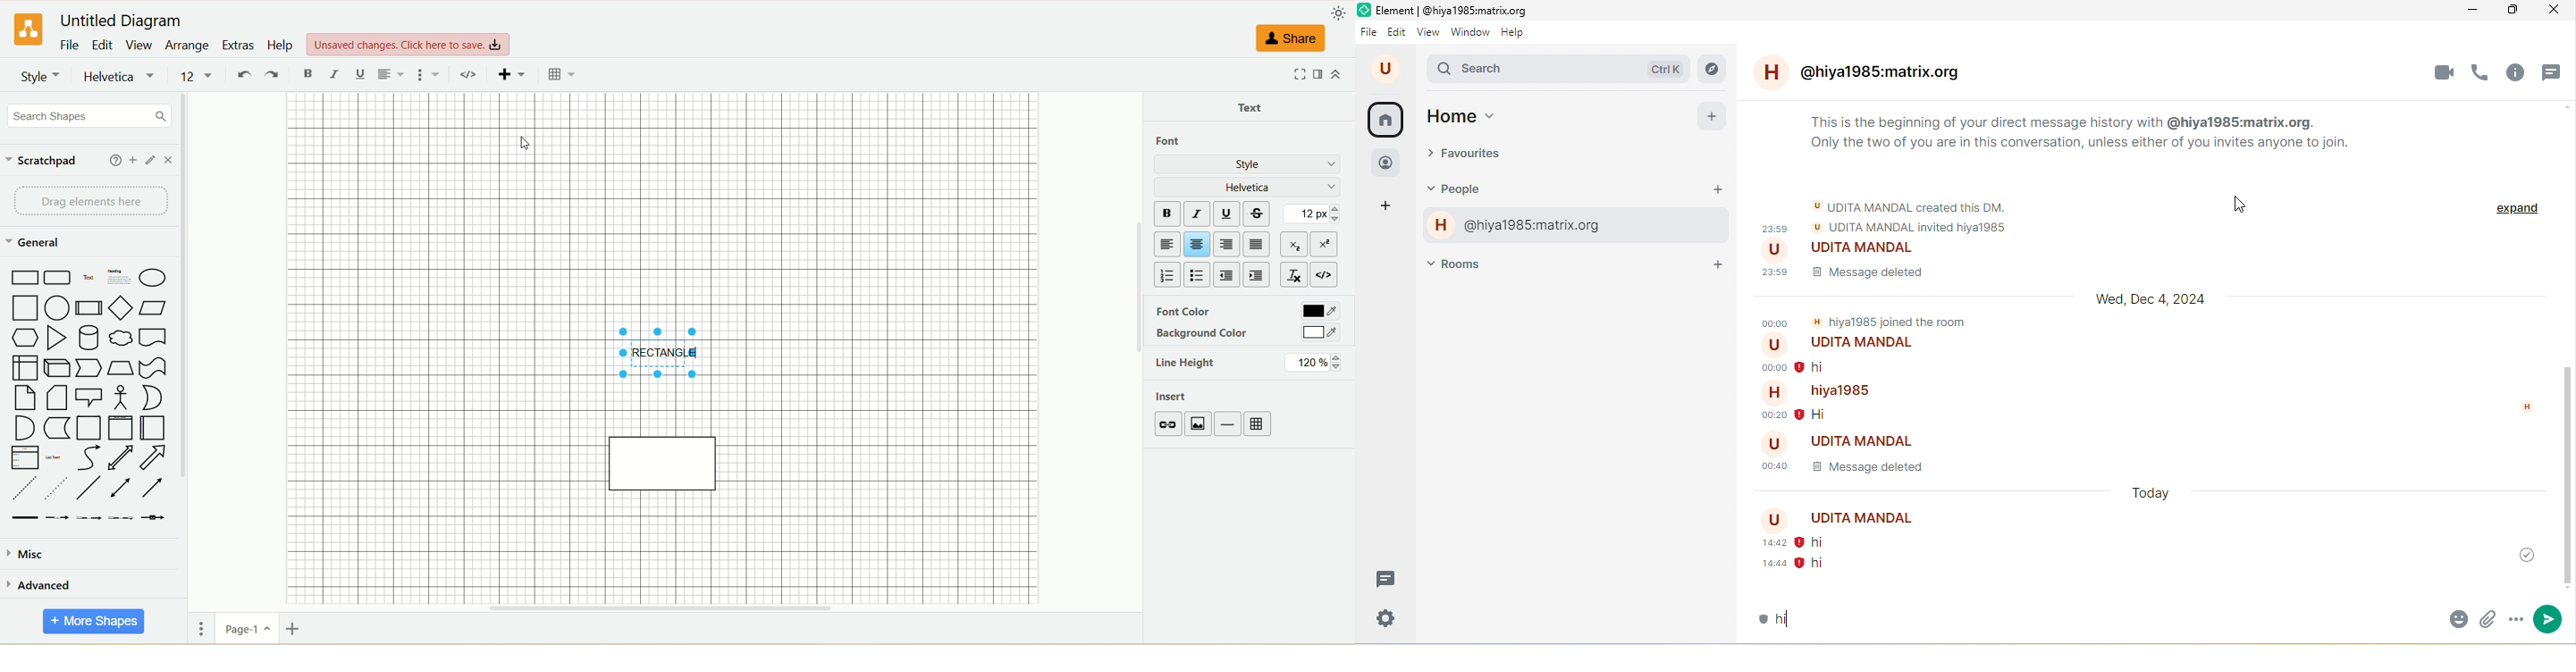  What do you see at coordinates (1807, 616) in the screenshot?
I see `hi` at bounding box center [1807, 616].